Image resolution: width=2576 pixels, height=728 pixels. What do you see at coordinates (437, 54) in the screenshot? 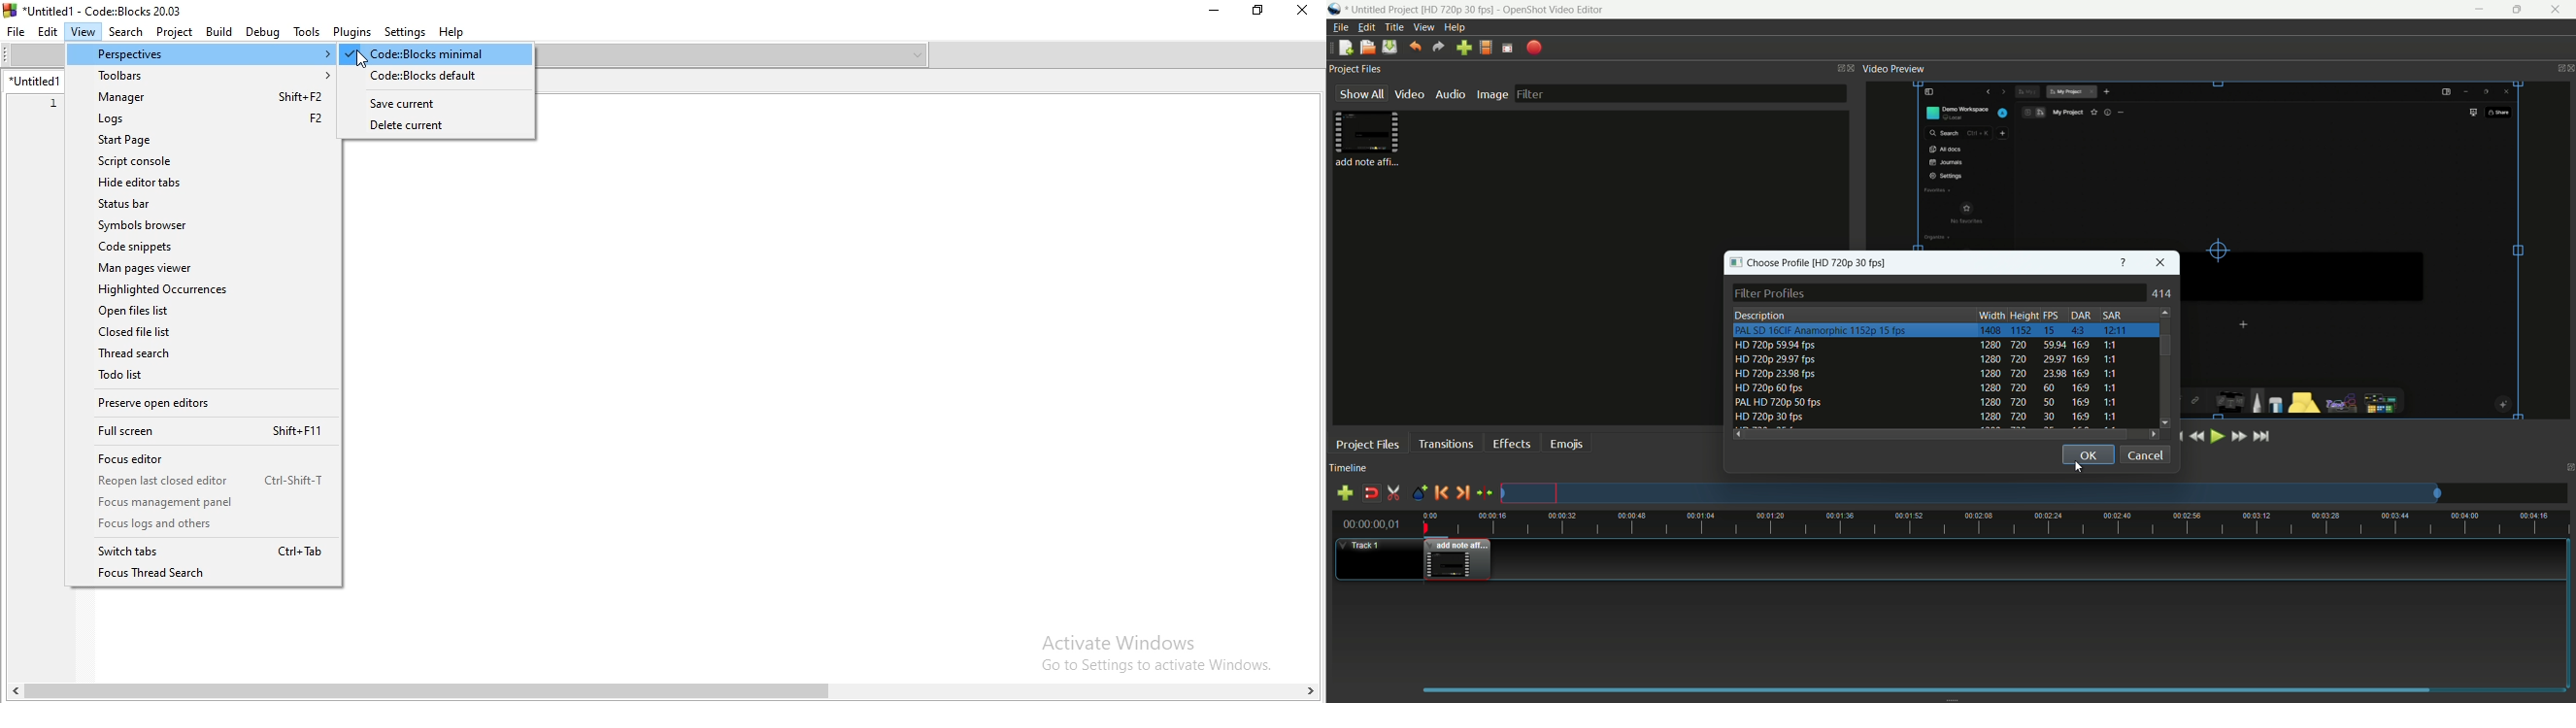
I see `highlighted Code:Blocks minimal` at bounding box center [437, 54].